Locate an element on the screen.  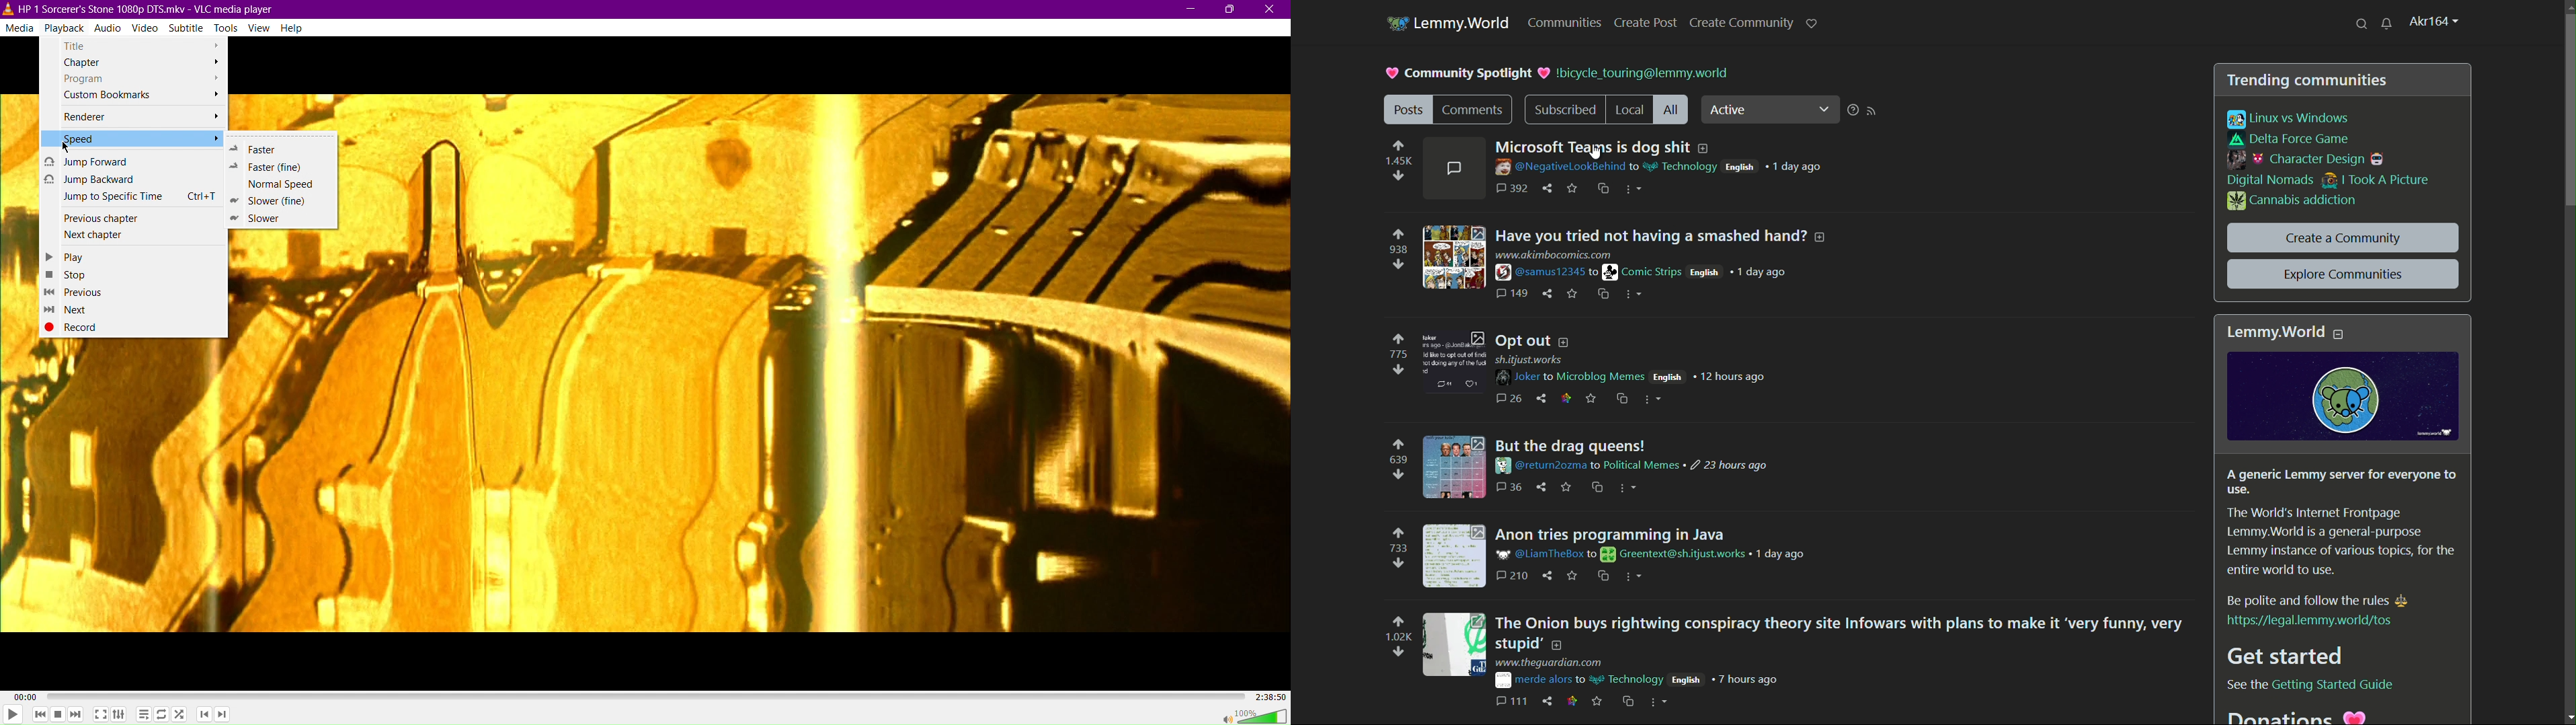
cs is located at coordinates (1595, 488).